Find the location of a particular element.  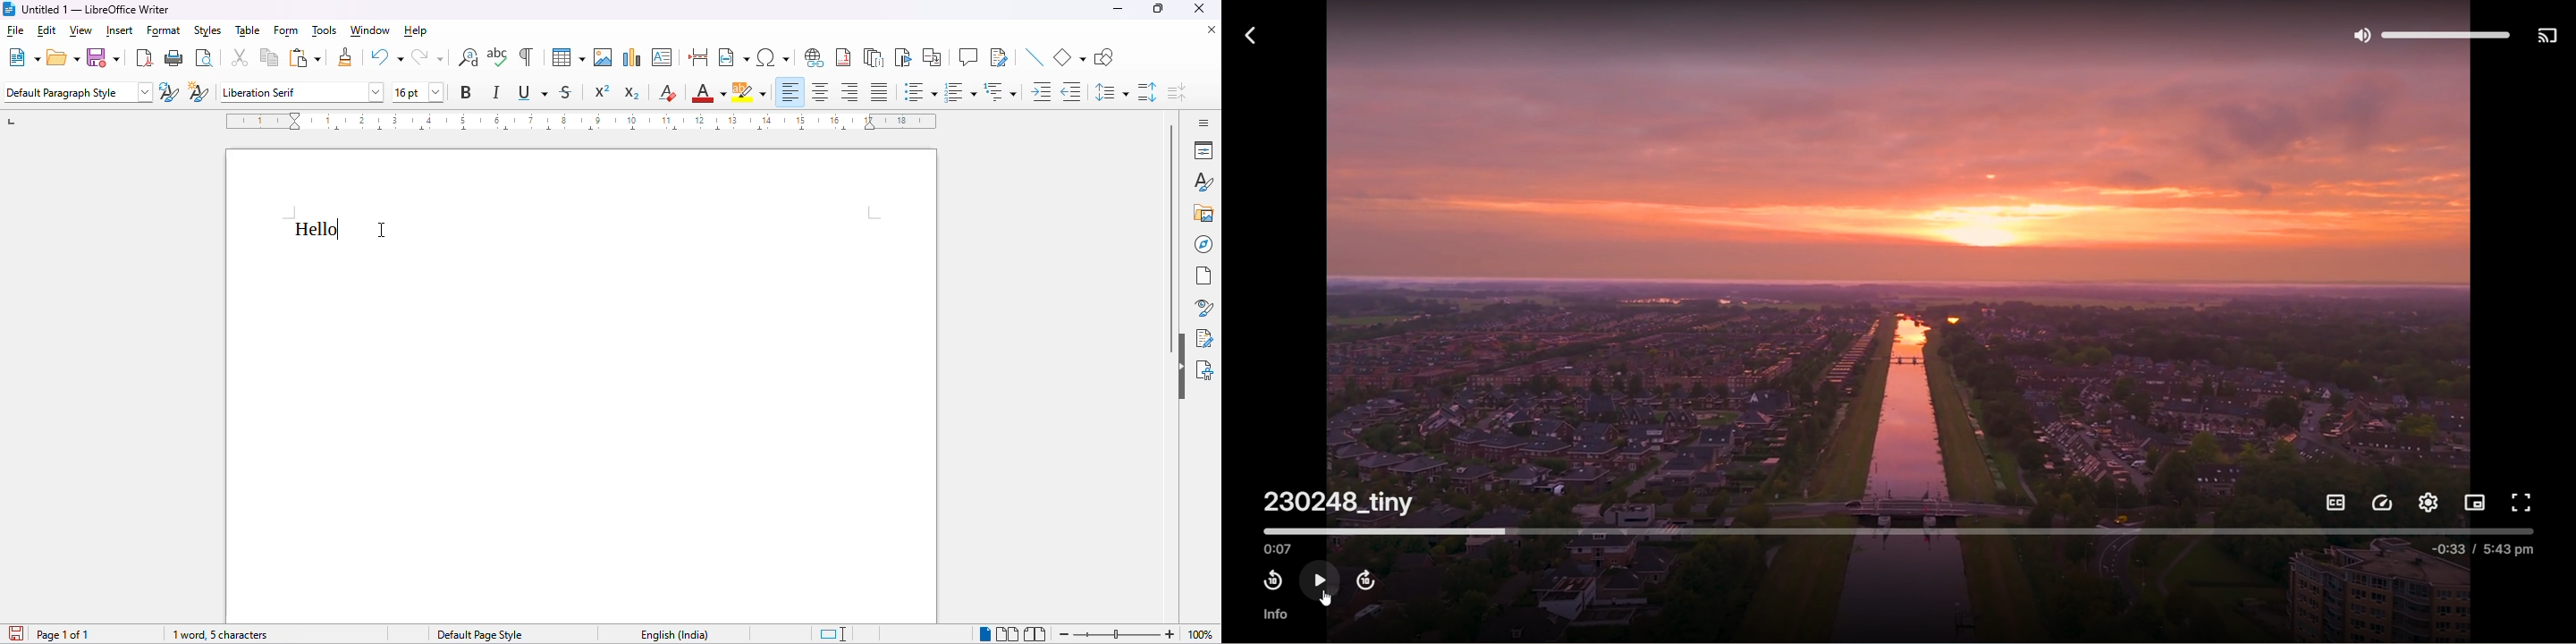

Hello is located at coordinates (318, 230).